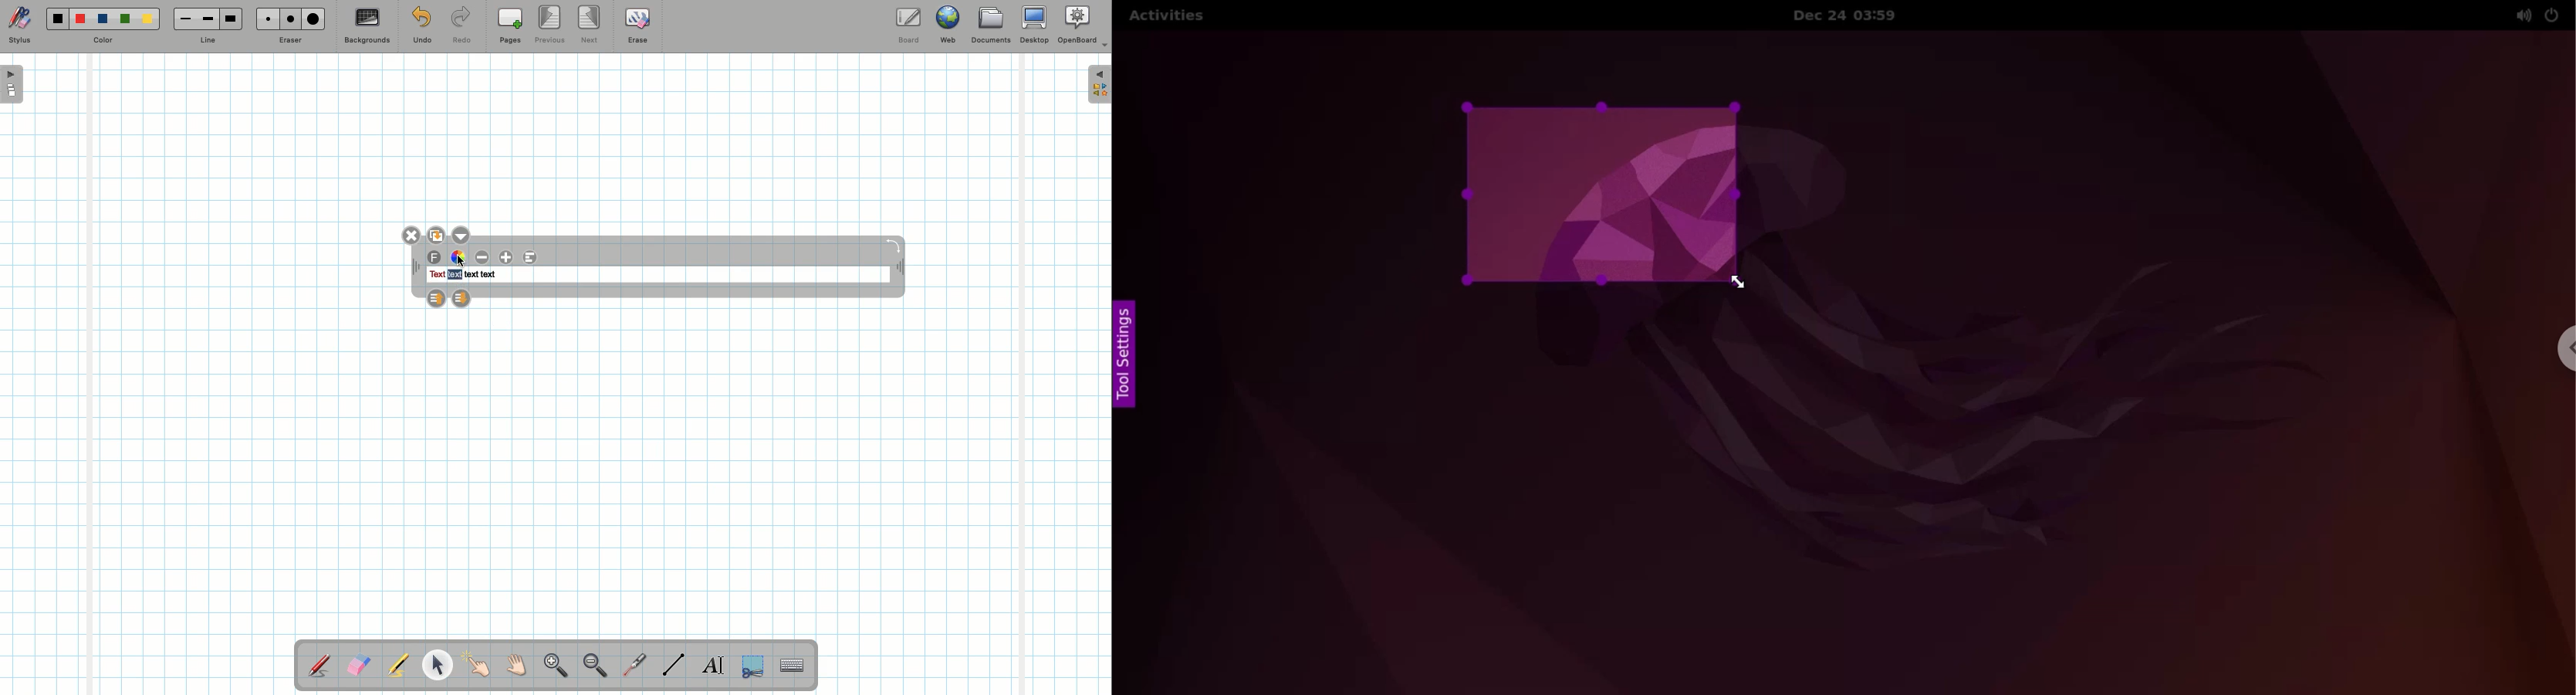 This screenshot has width=2576, height=700. What do you see at coordinates (1099, 84) in the screenshot?
I see `Expand` at bounding box center [1099, 84].